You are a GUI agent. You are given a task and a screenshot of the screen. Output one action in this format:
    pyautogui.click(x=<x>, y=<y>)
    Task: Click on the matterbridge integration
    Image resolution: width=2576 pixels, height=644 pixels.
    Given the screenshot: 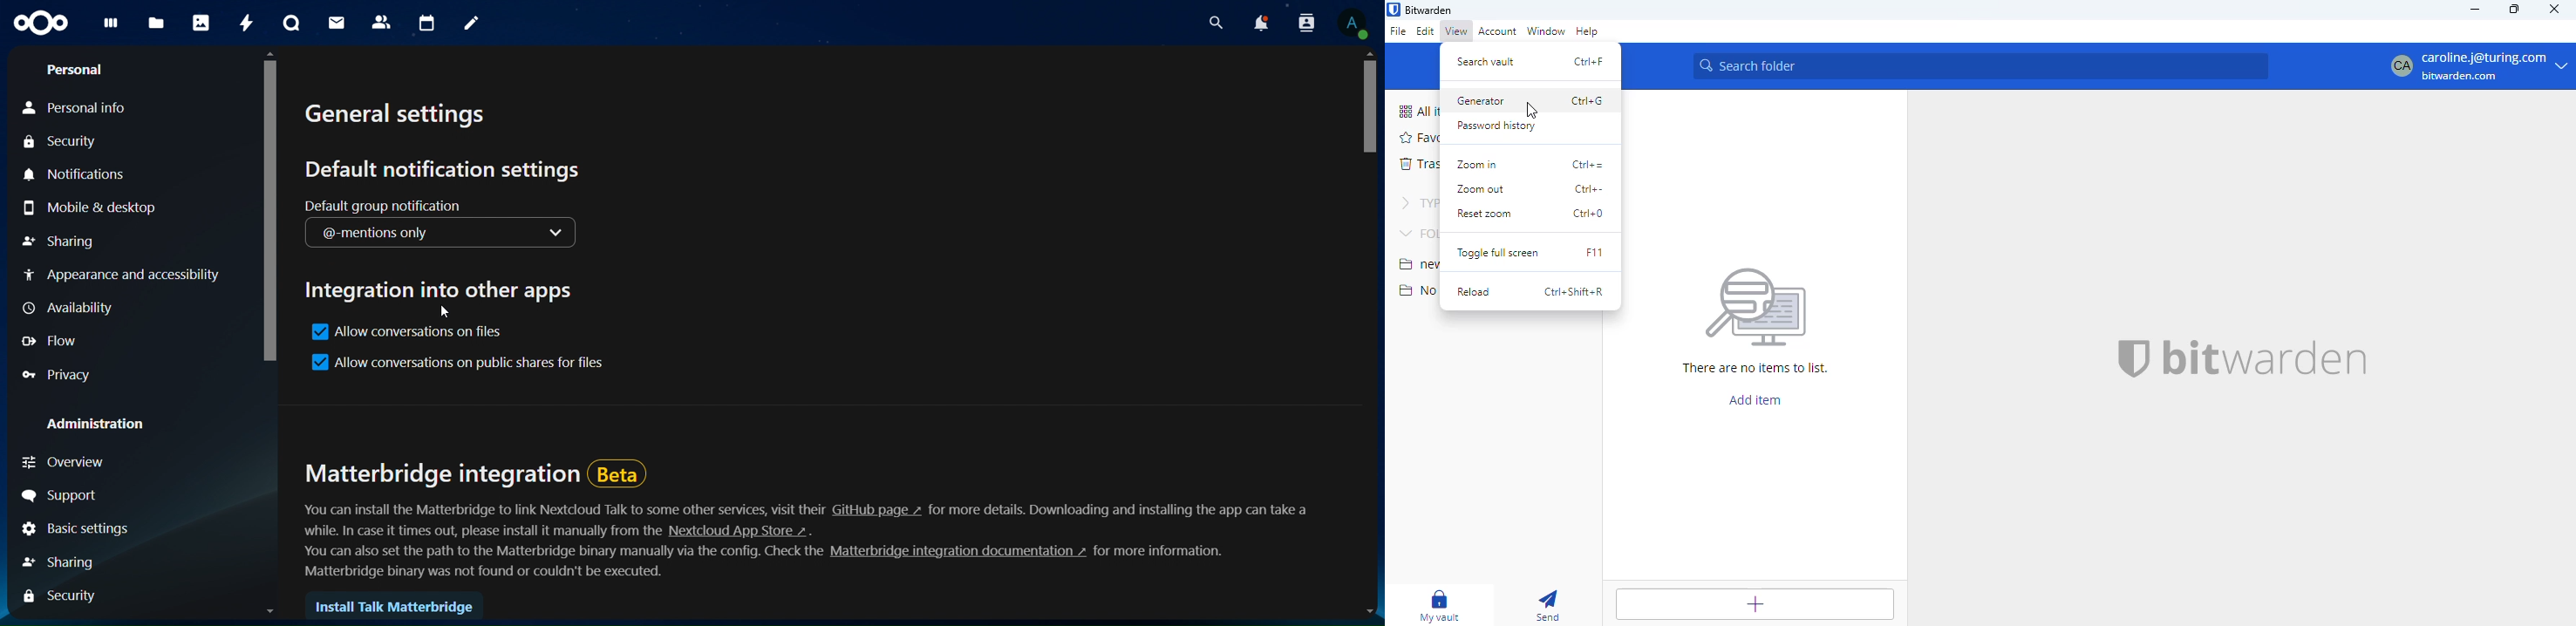 What is the action you would take?
    pyautogui.click(x=478, y=470)
    